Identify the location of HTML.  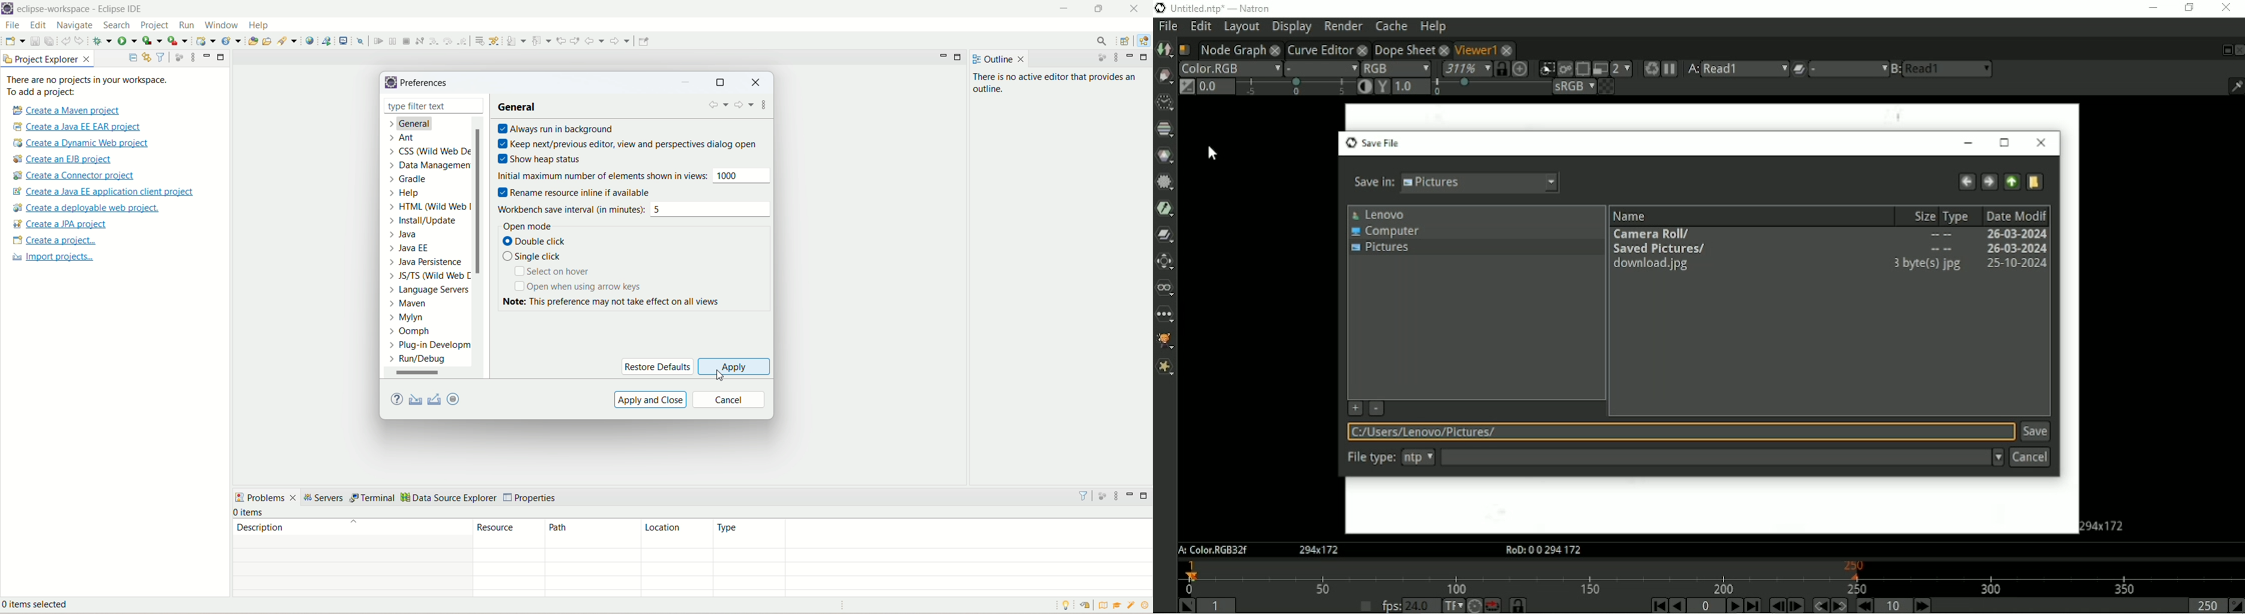
(431, 208).